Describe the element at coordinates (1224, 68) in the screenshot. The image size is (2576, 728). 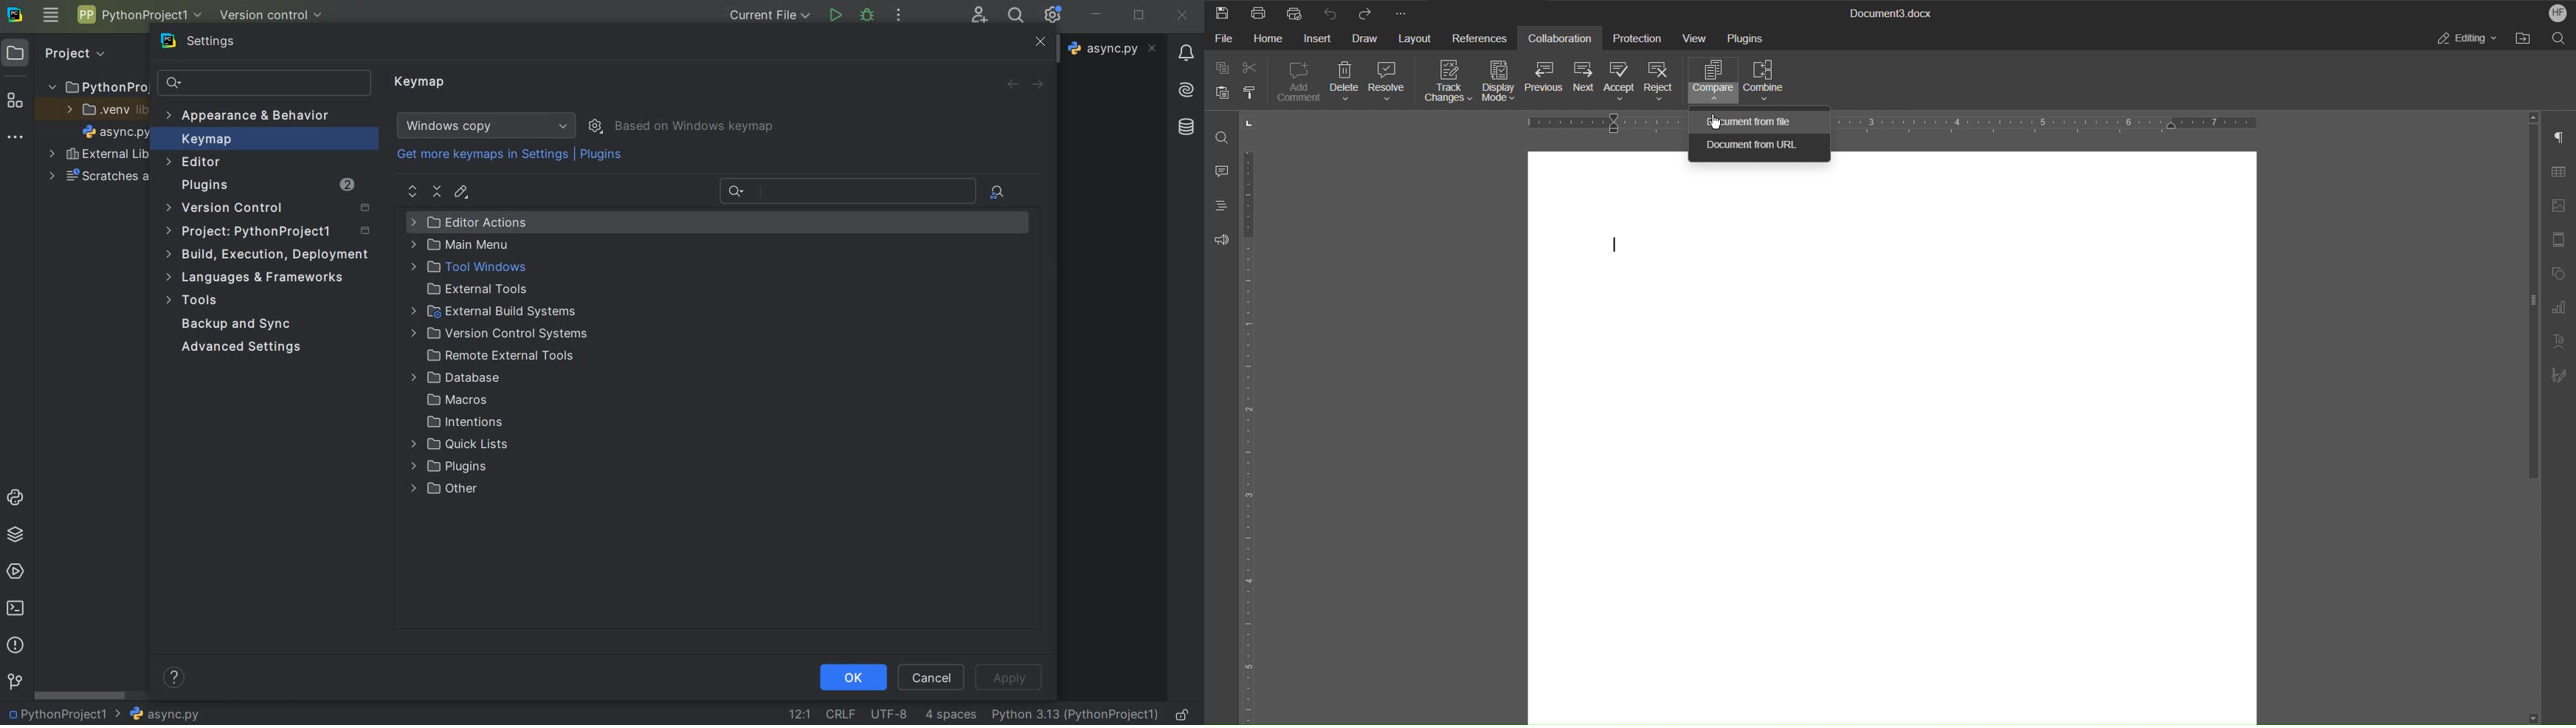
I see `Copy` at that location.